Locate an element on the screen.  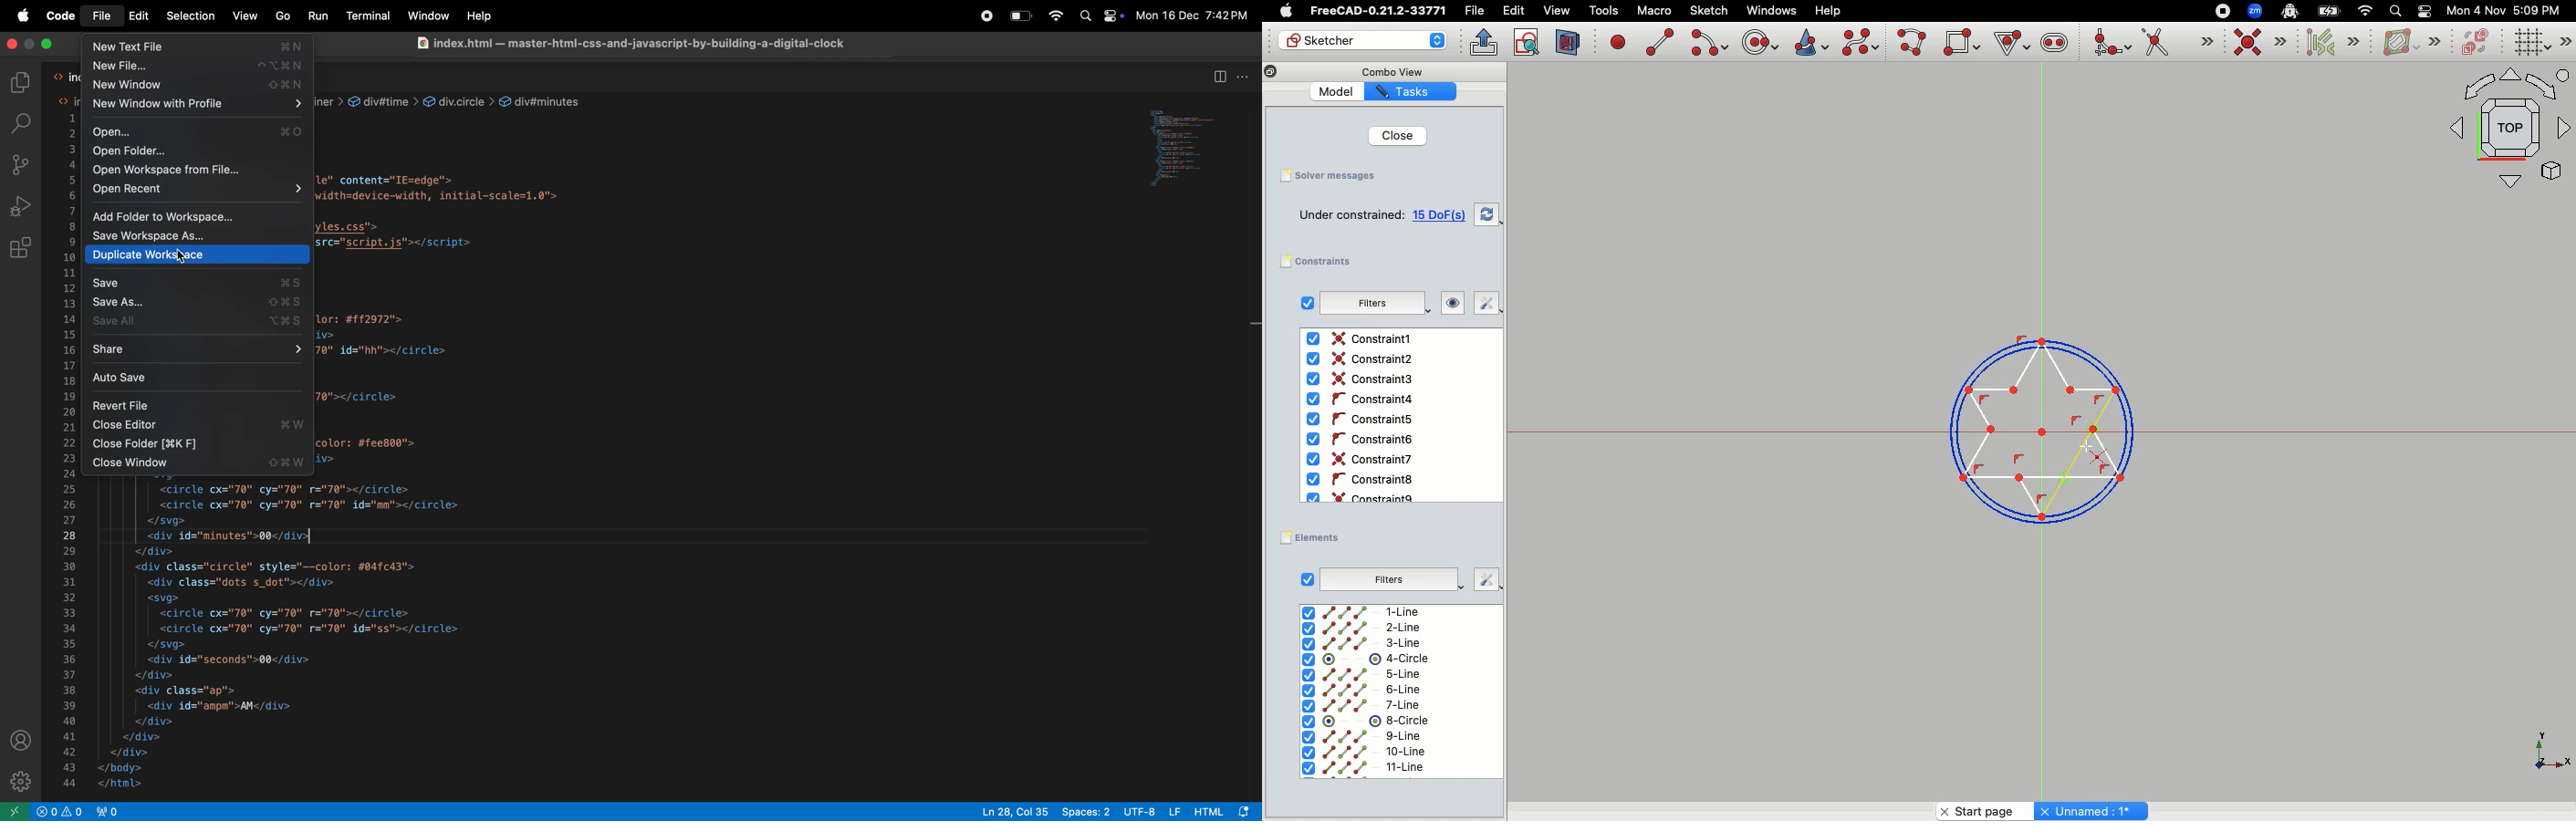
Create conic is located at coordinates (1809, 41).